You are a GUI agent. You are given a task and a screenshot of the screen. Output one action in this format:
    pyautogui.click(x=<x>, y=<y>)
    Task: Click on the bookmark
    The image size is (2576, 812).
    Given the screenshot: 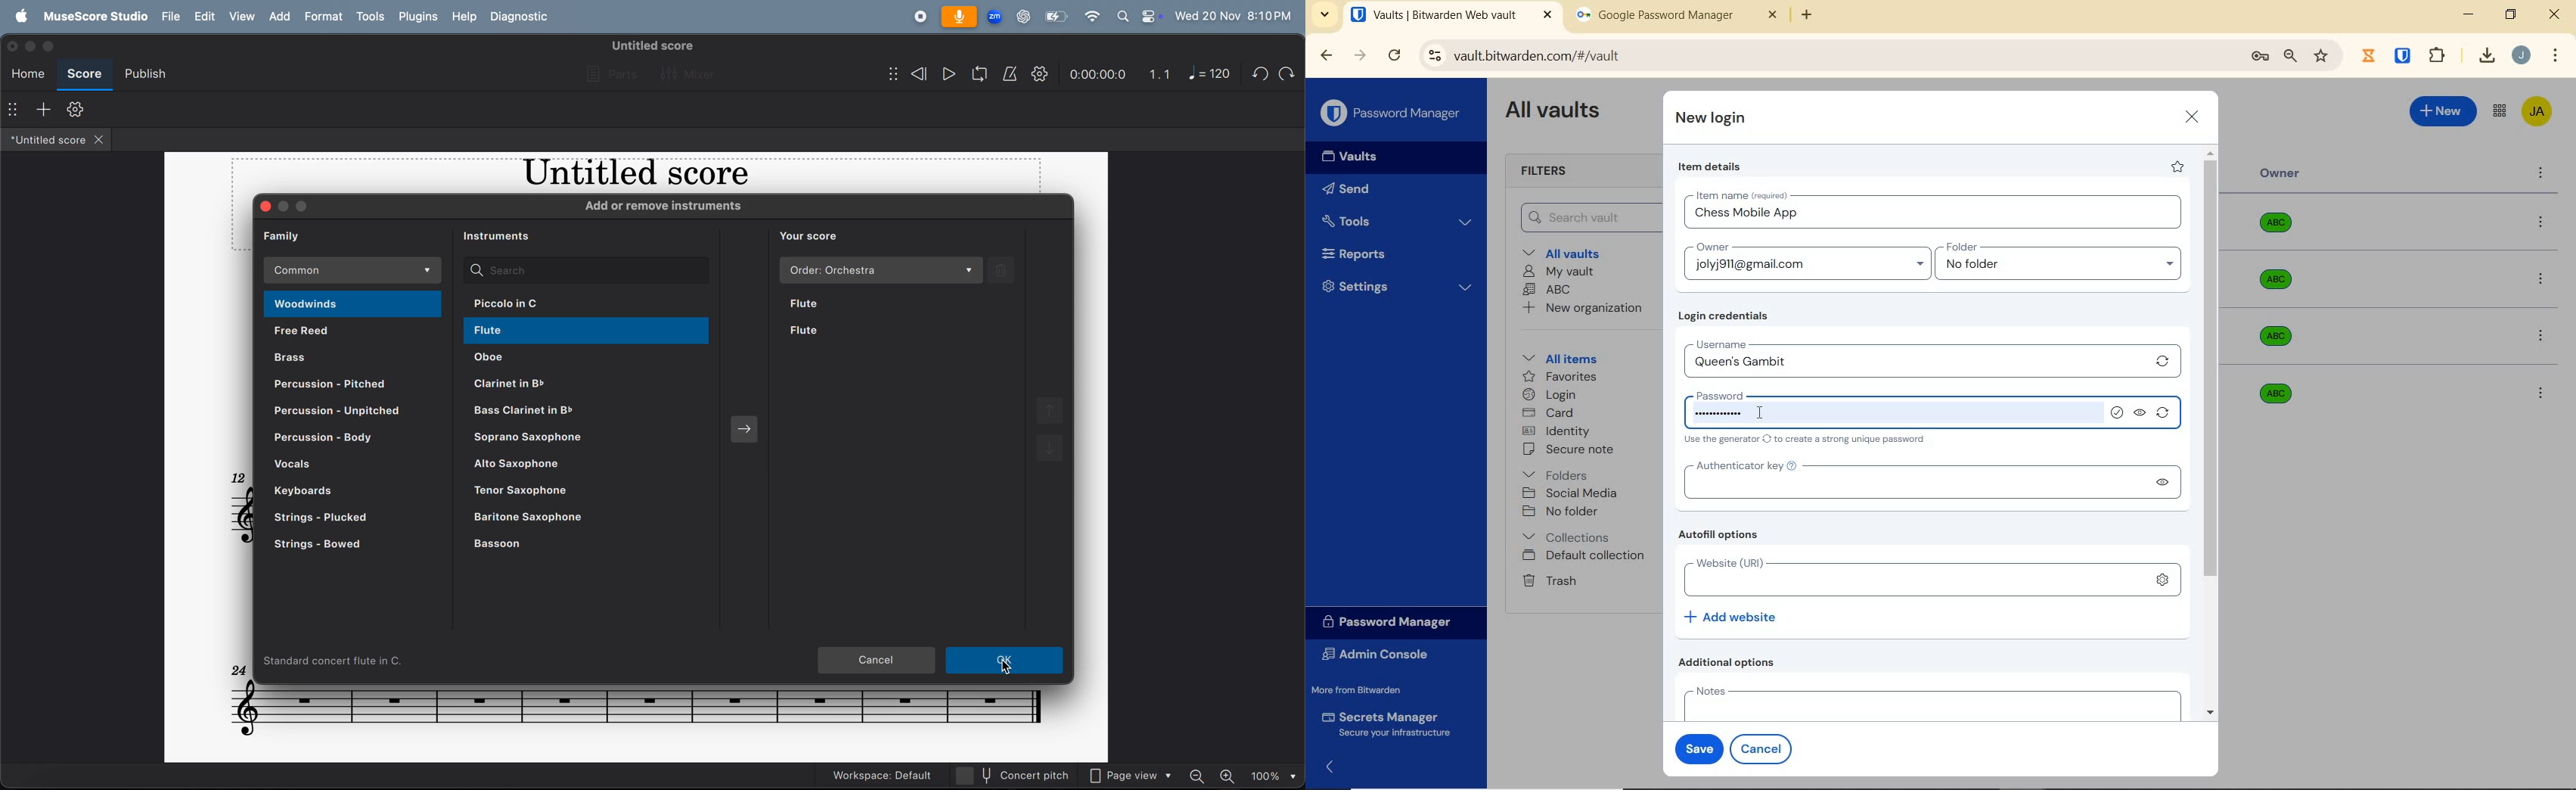 What is the action you would take?
    pyautogui.click(x=2323, y=55)
    